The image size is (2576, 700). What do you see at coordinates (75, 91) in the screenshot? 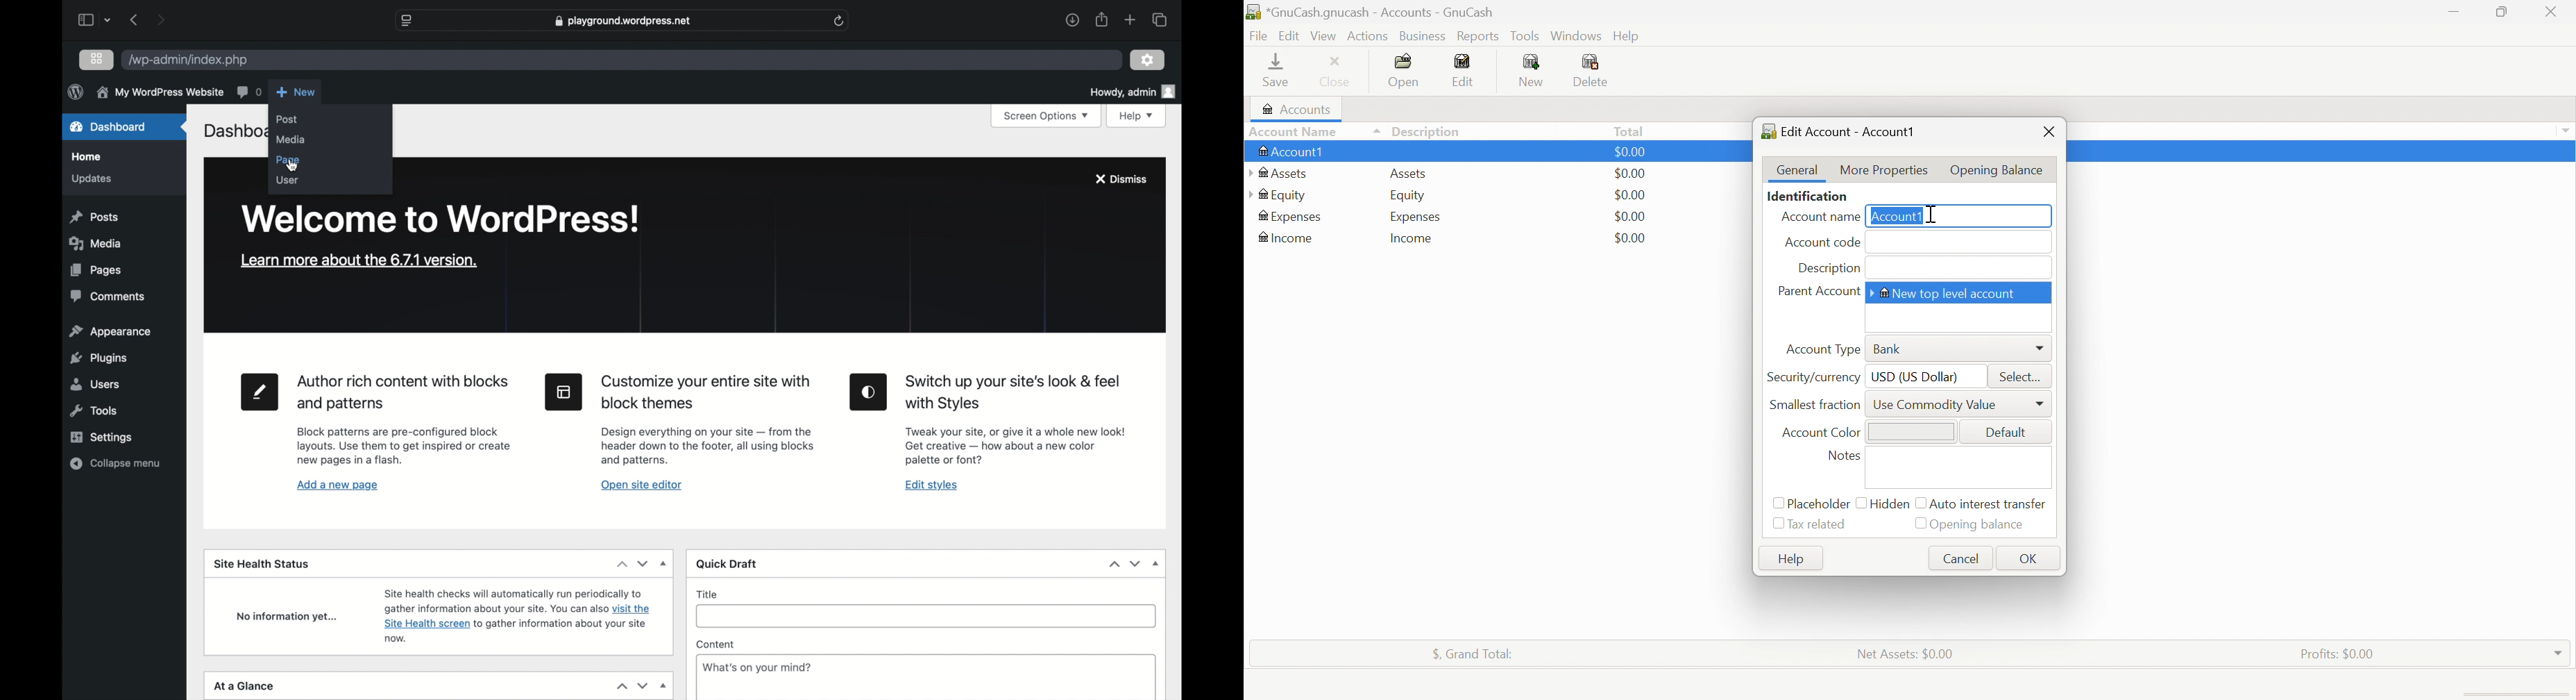
I see `wordpress` at bounding box center [75, 91].